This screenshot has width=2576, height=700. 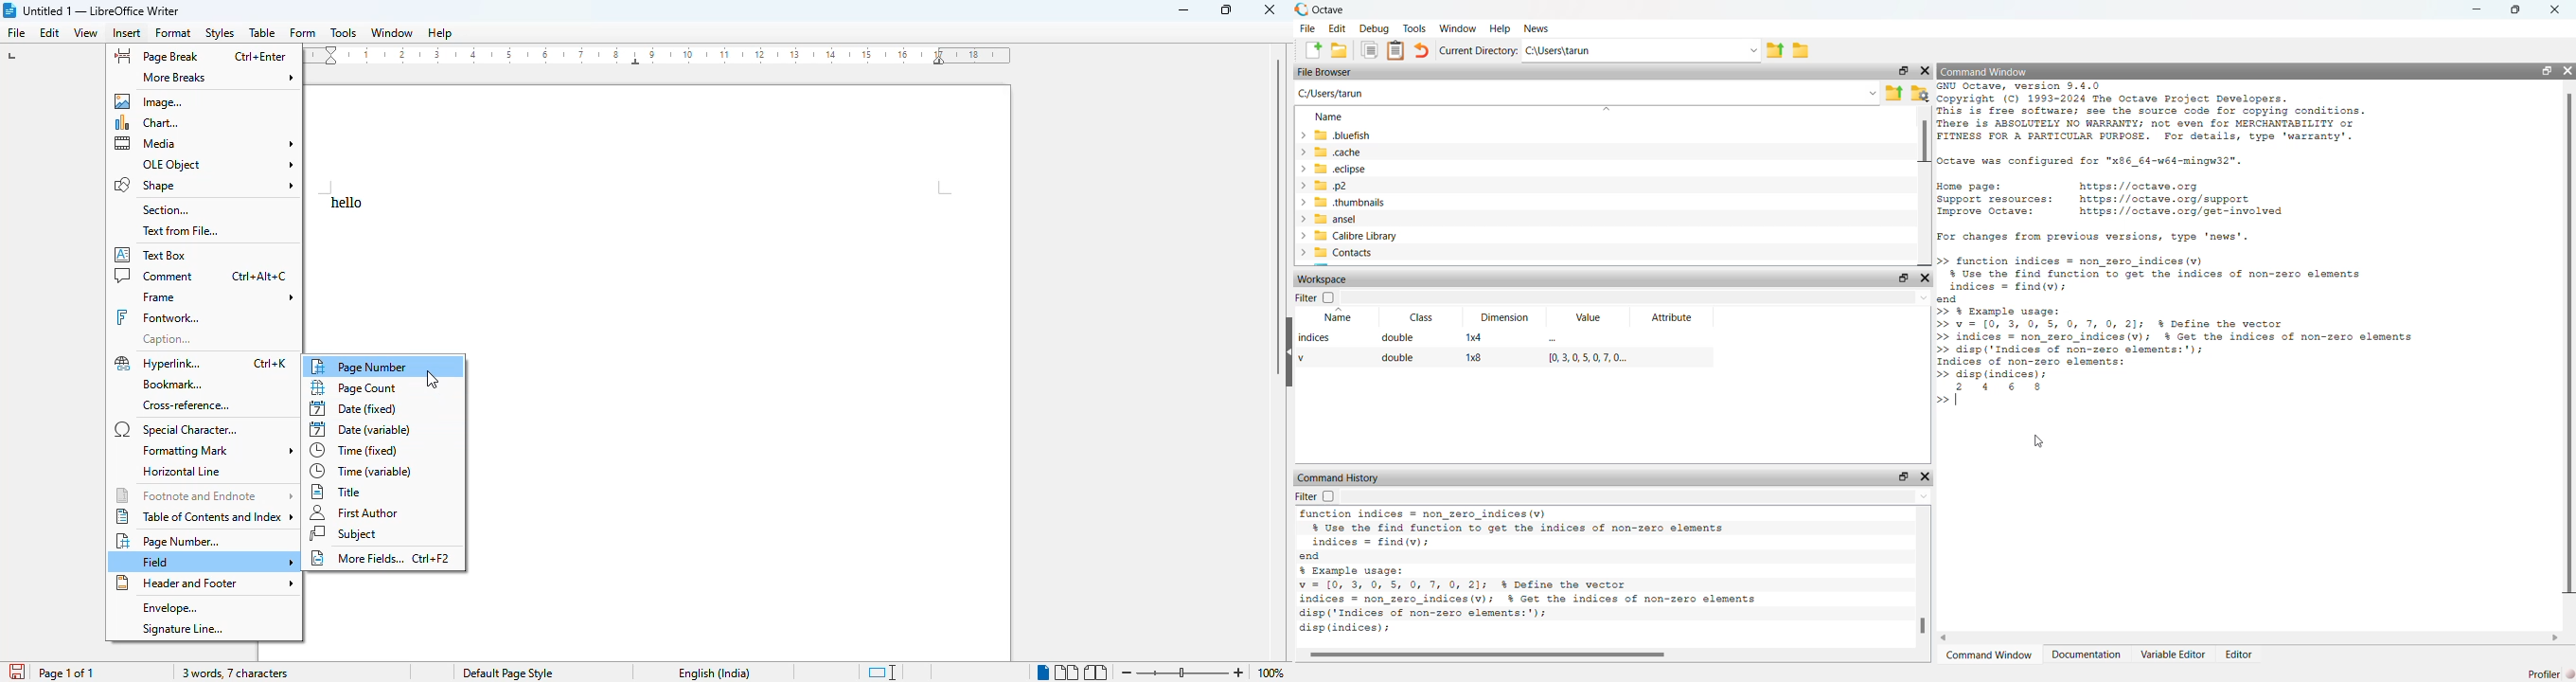 I want to click on eclipse, so click(x=1336, y=169).